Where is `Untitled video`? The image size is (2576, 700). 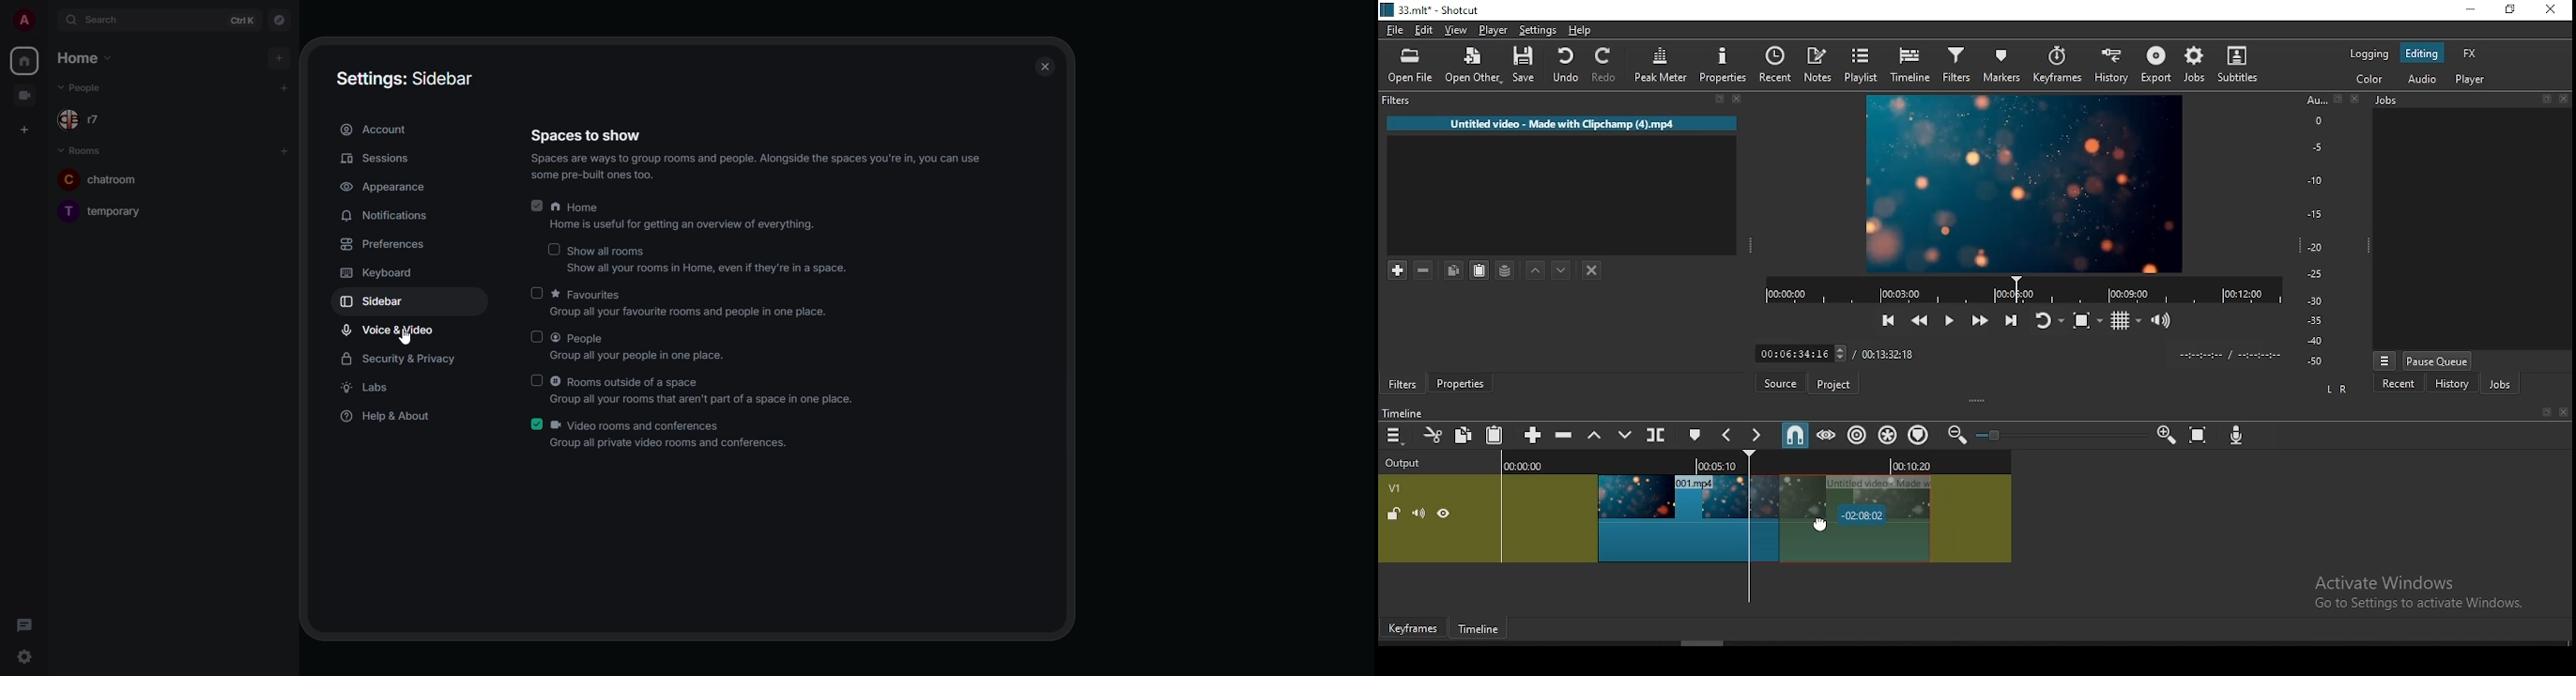 Untitled video is located at coordinates (1557, 127).